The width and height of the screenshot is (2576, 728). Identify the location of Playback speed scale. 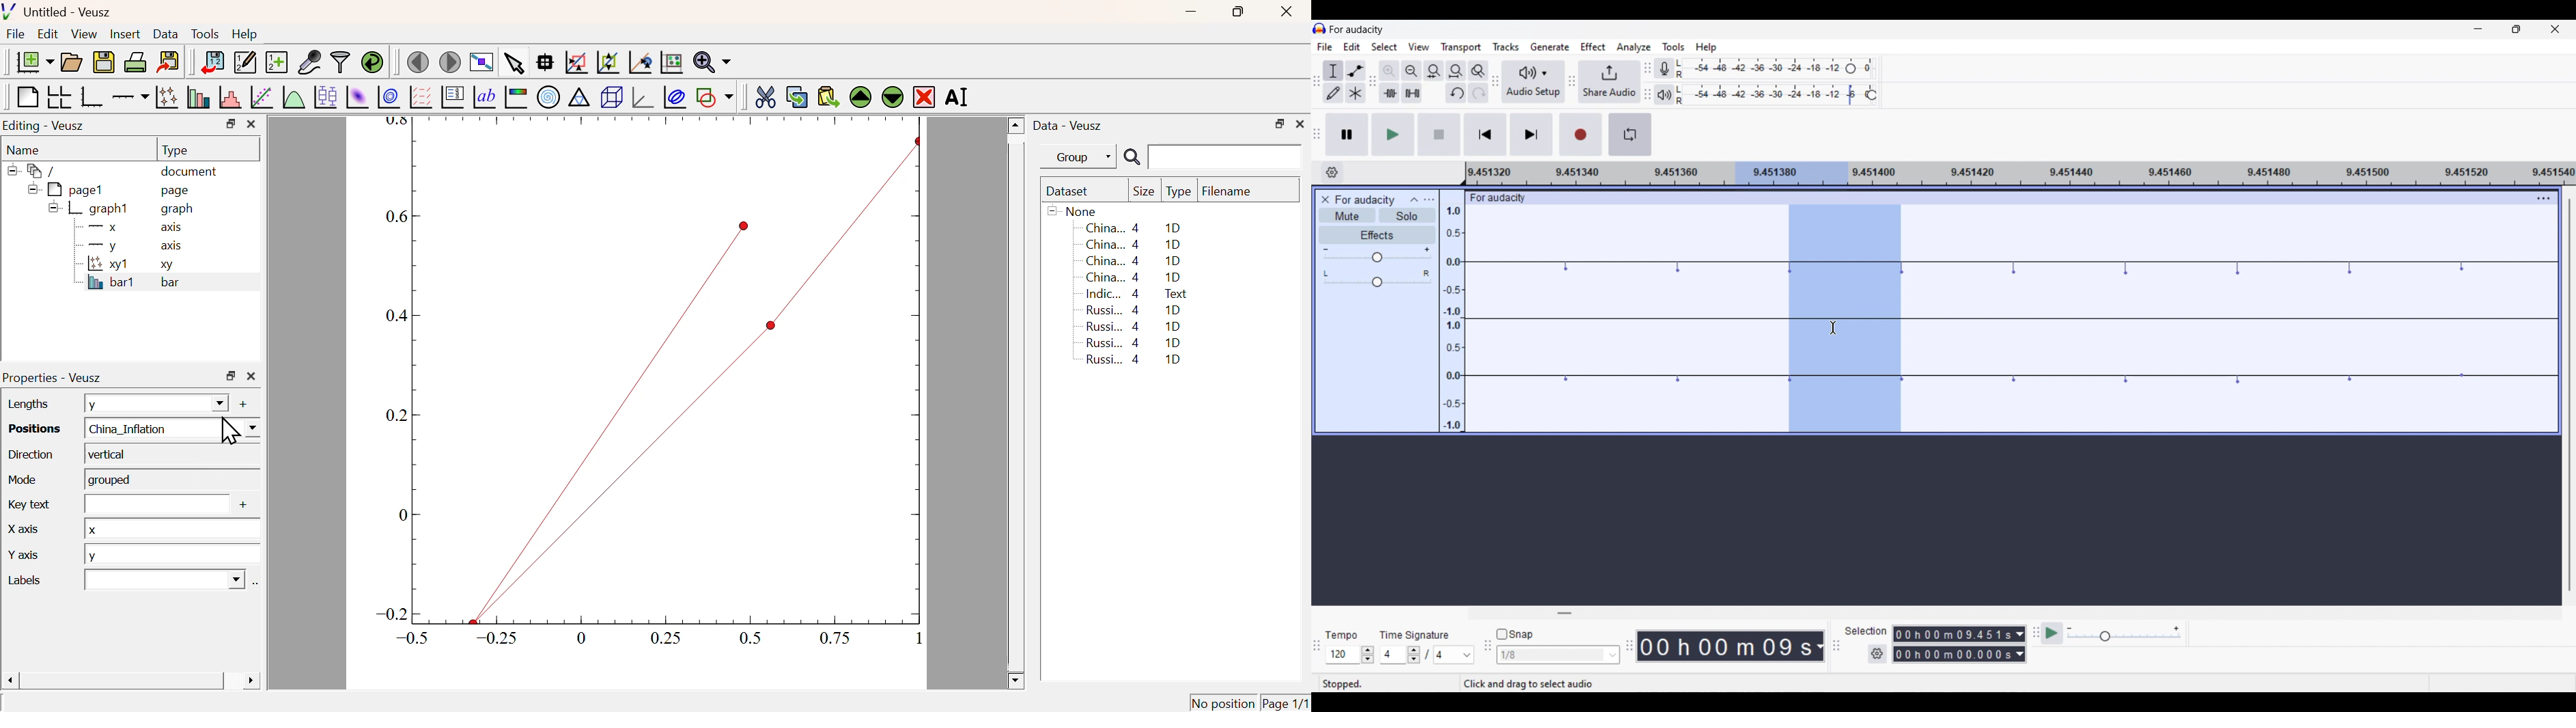
(2124, 634).